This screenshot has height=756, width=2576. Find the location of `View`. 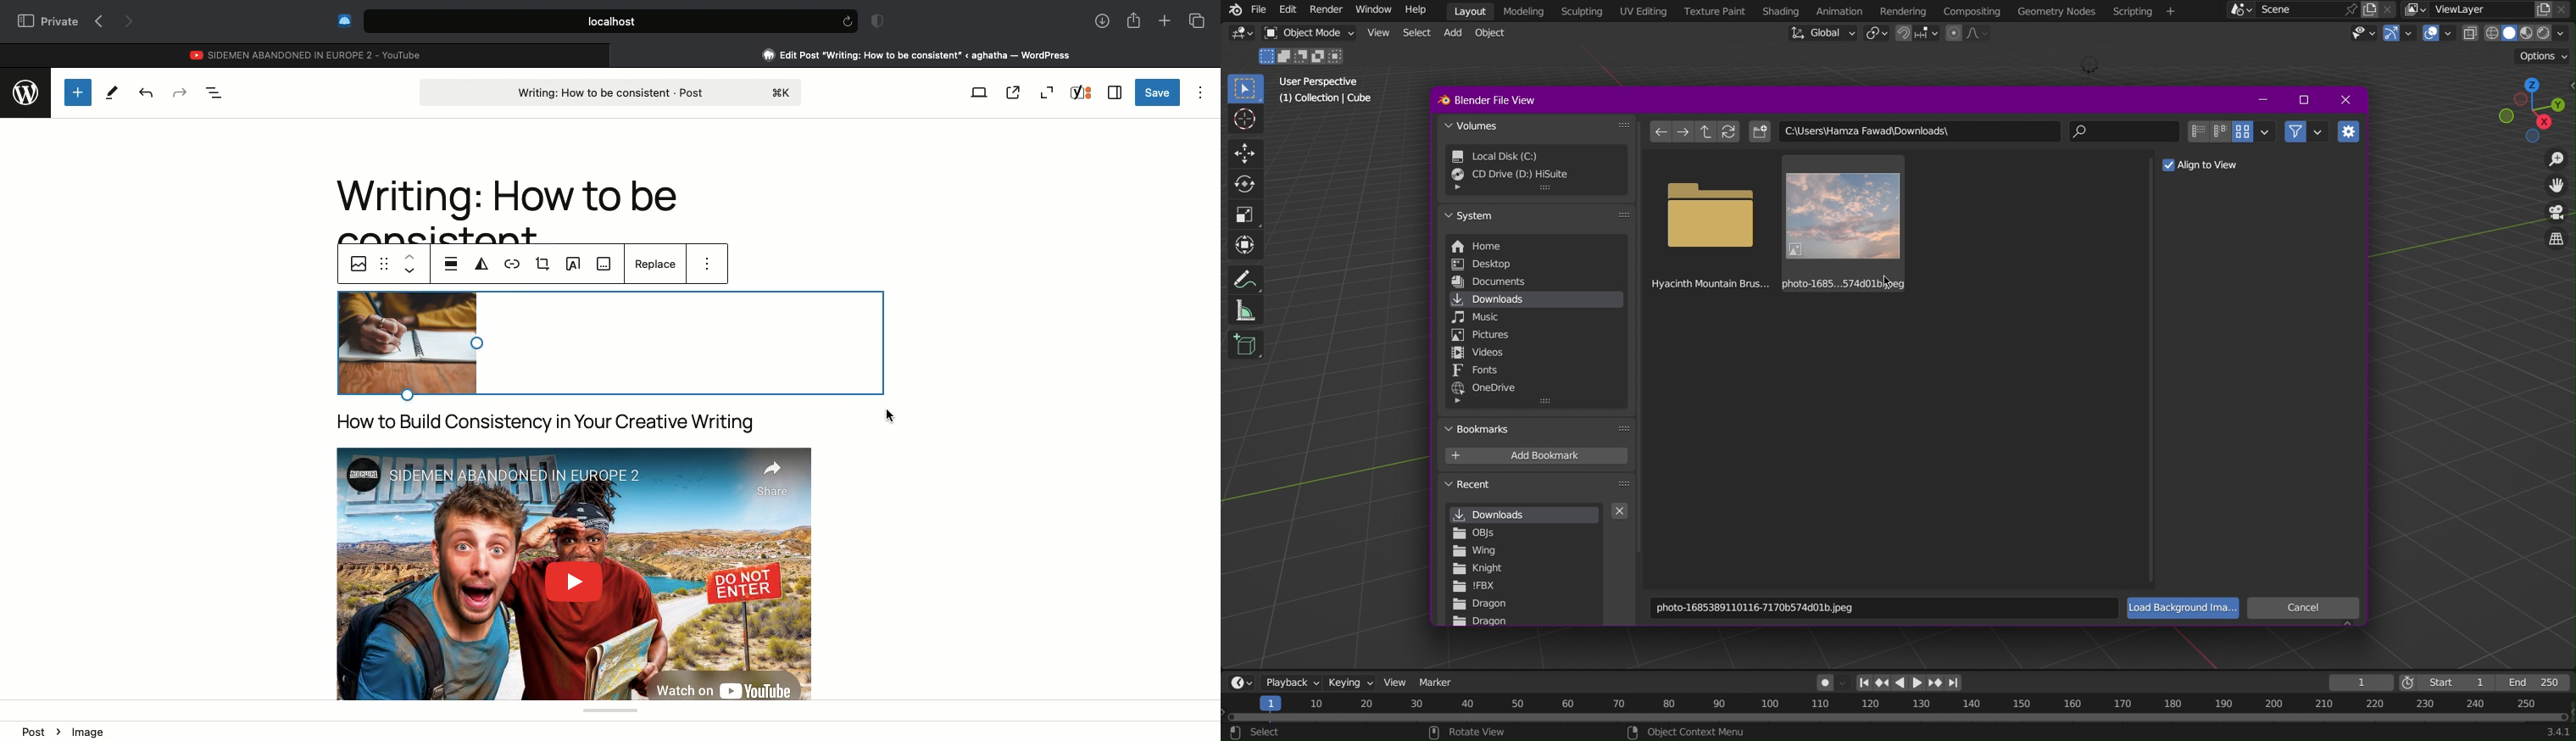

View is located at coordinates (980, 91).